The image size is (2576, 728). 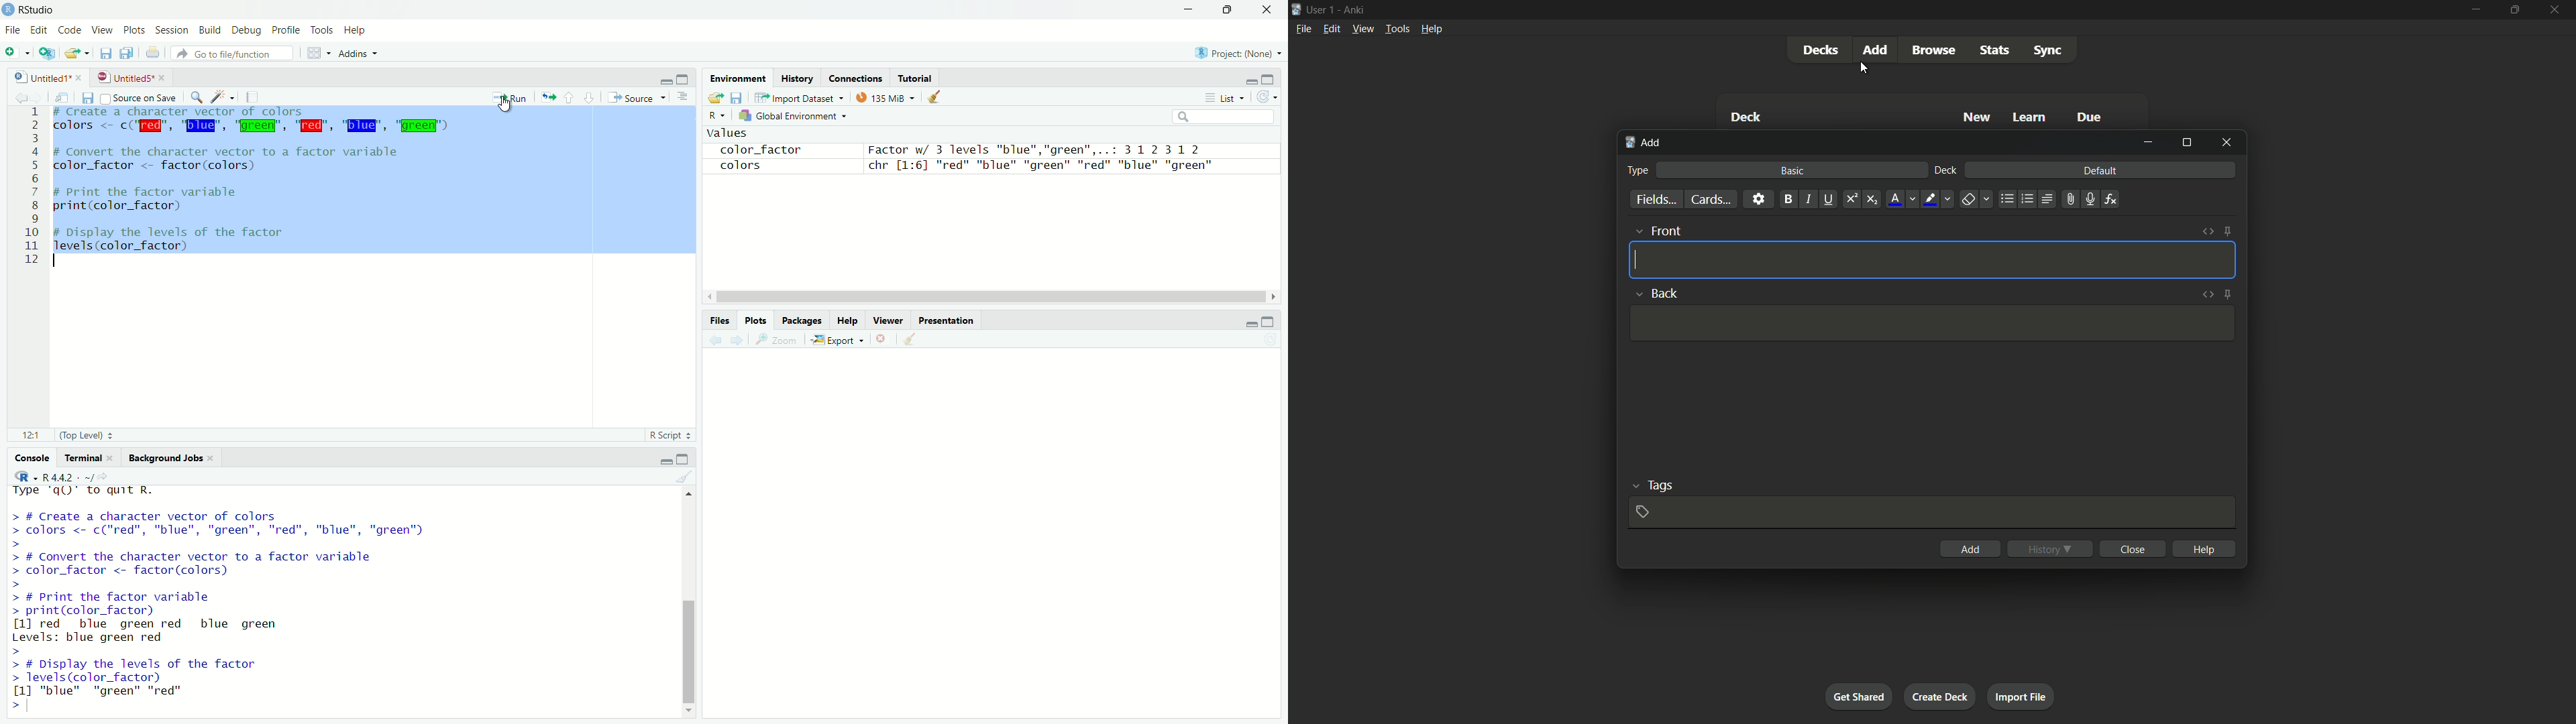 I want to click on History, so click(x=796, y=76).